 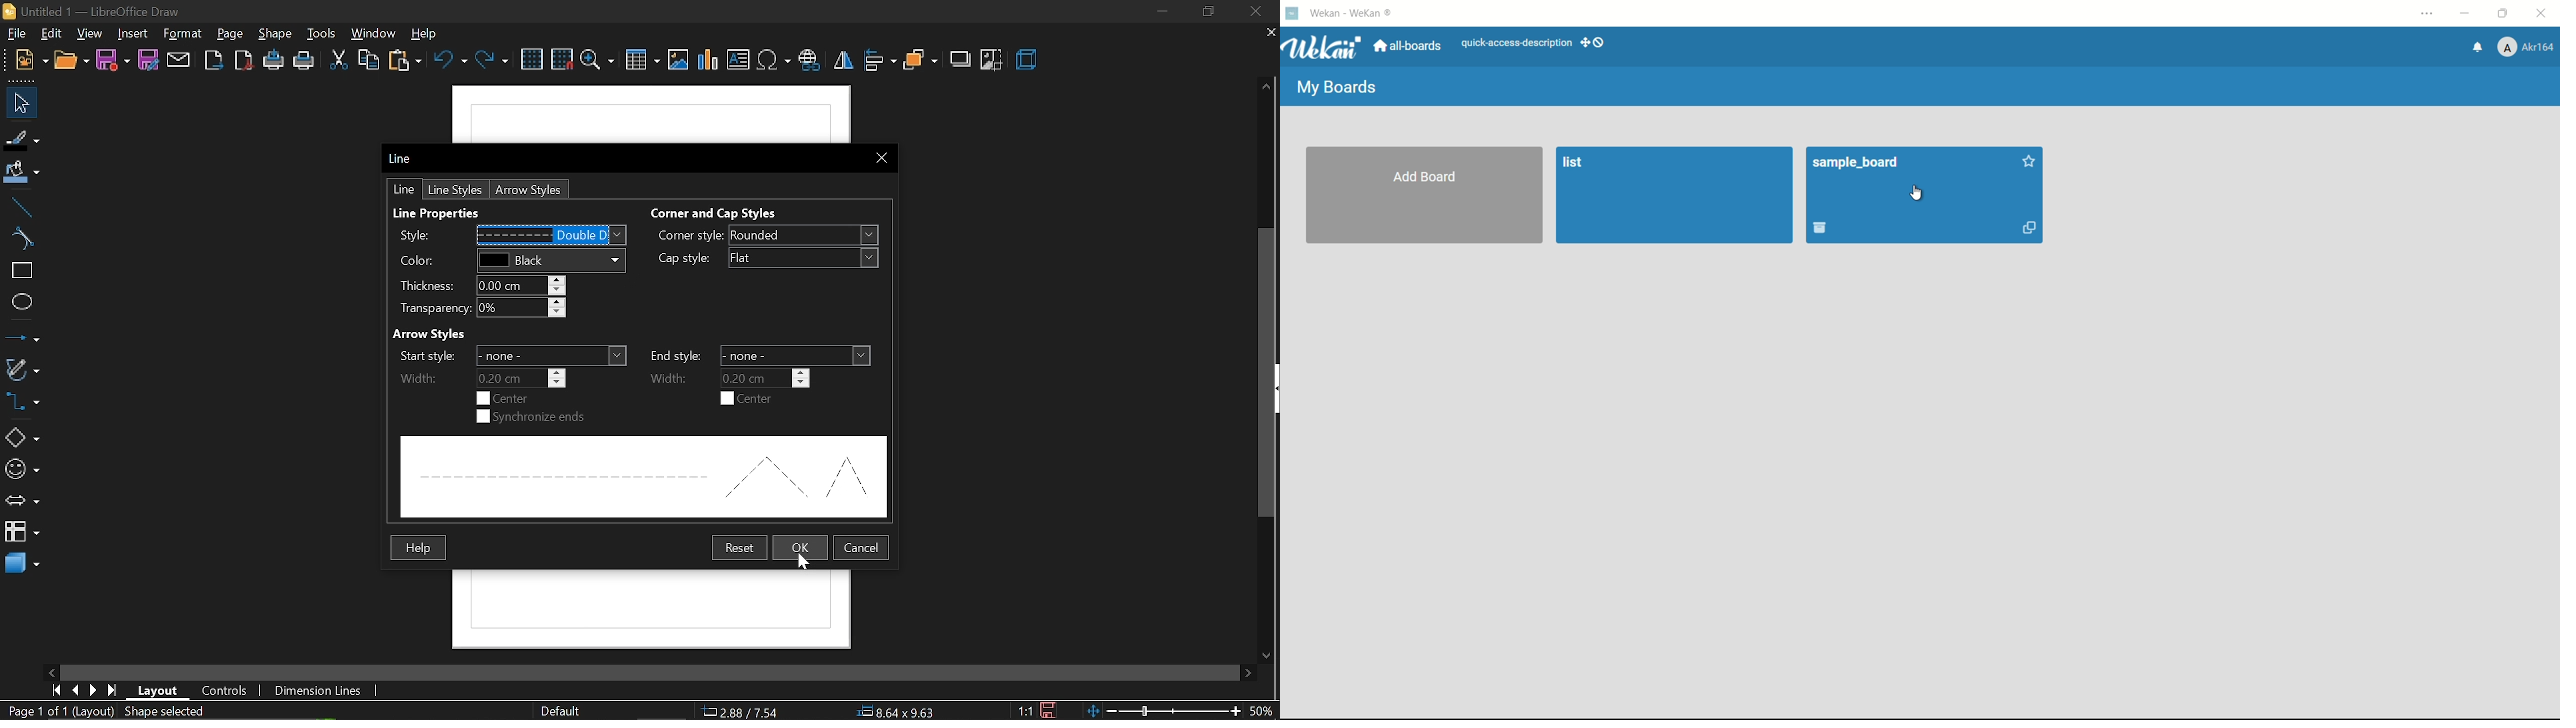 What do you see at coordinates (1254, 11) in the screenshot?
I see `close` at bounding box center [1254, 11].